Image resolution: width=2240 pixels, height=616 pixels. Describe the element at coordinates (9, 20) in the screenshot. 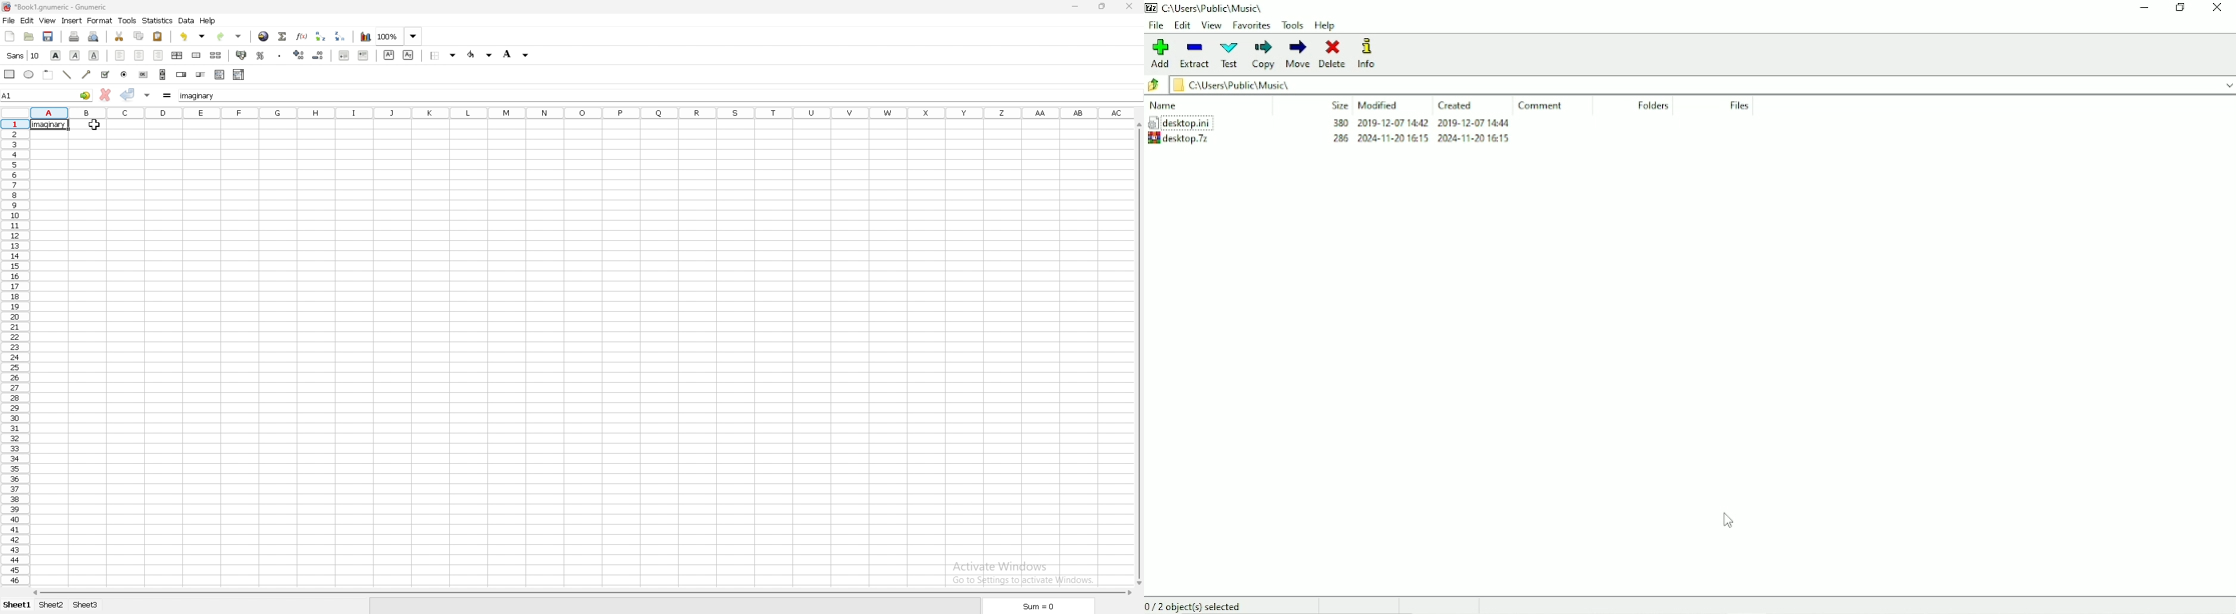

I see `file` at that location.